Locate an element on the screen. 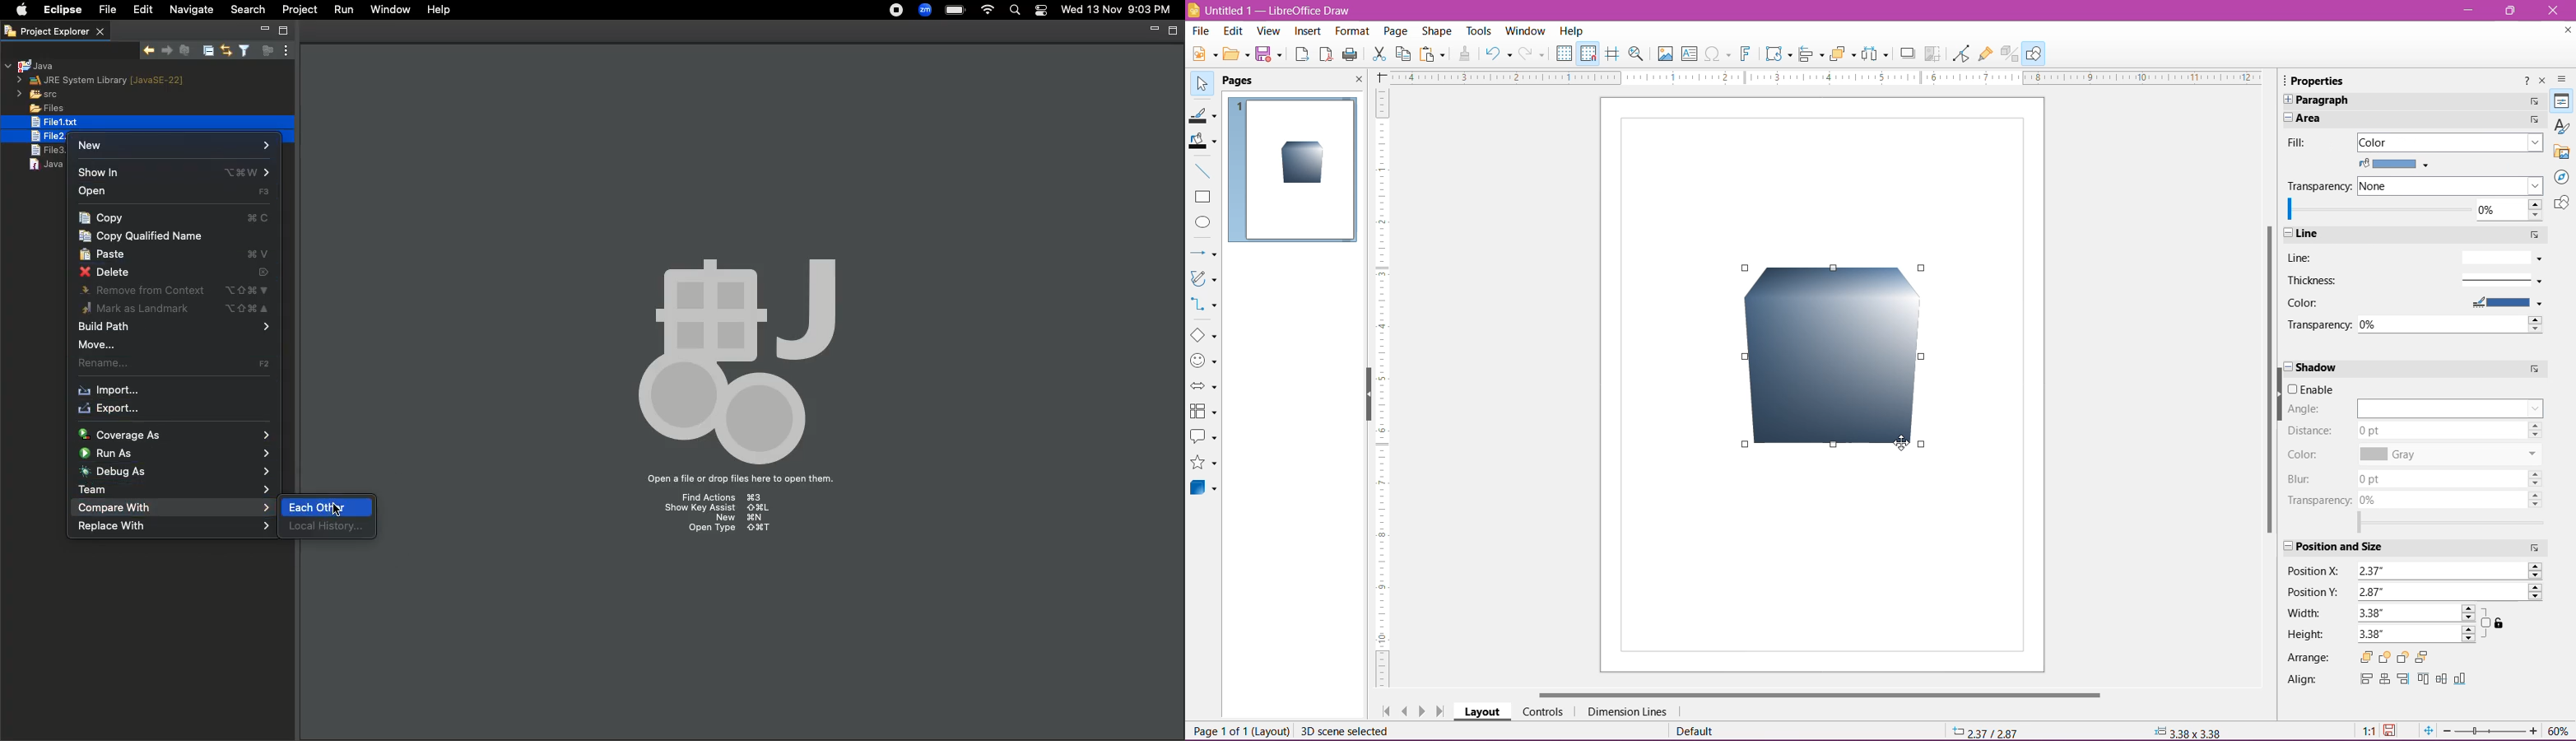 This screenshot has height=756, width=2576. Edit is located at coordinates (1234, 31).